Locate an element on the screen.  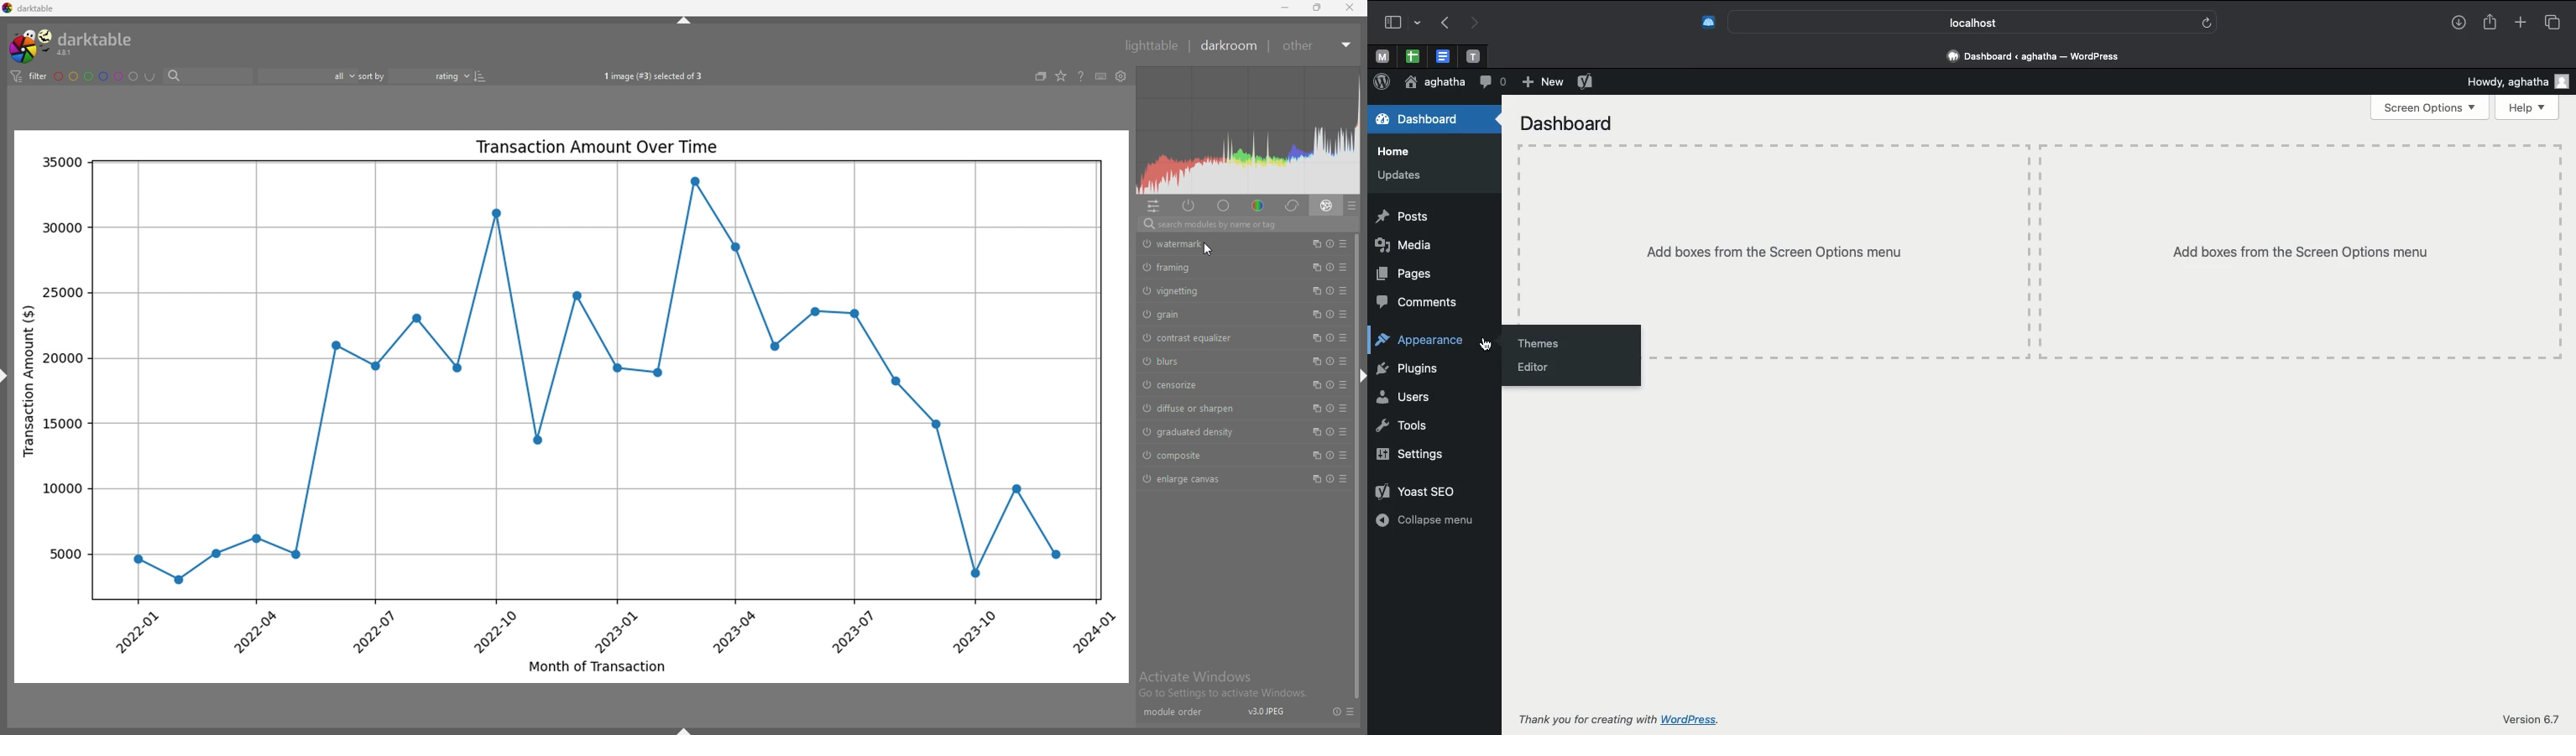
presets is located at coordinates (1352, 205).